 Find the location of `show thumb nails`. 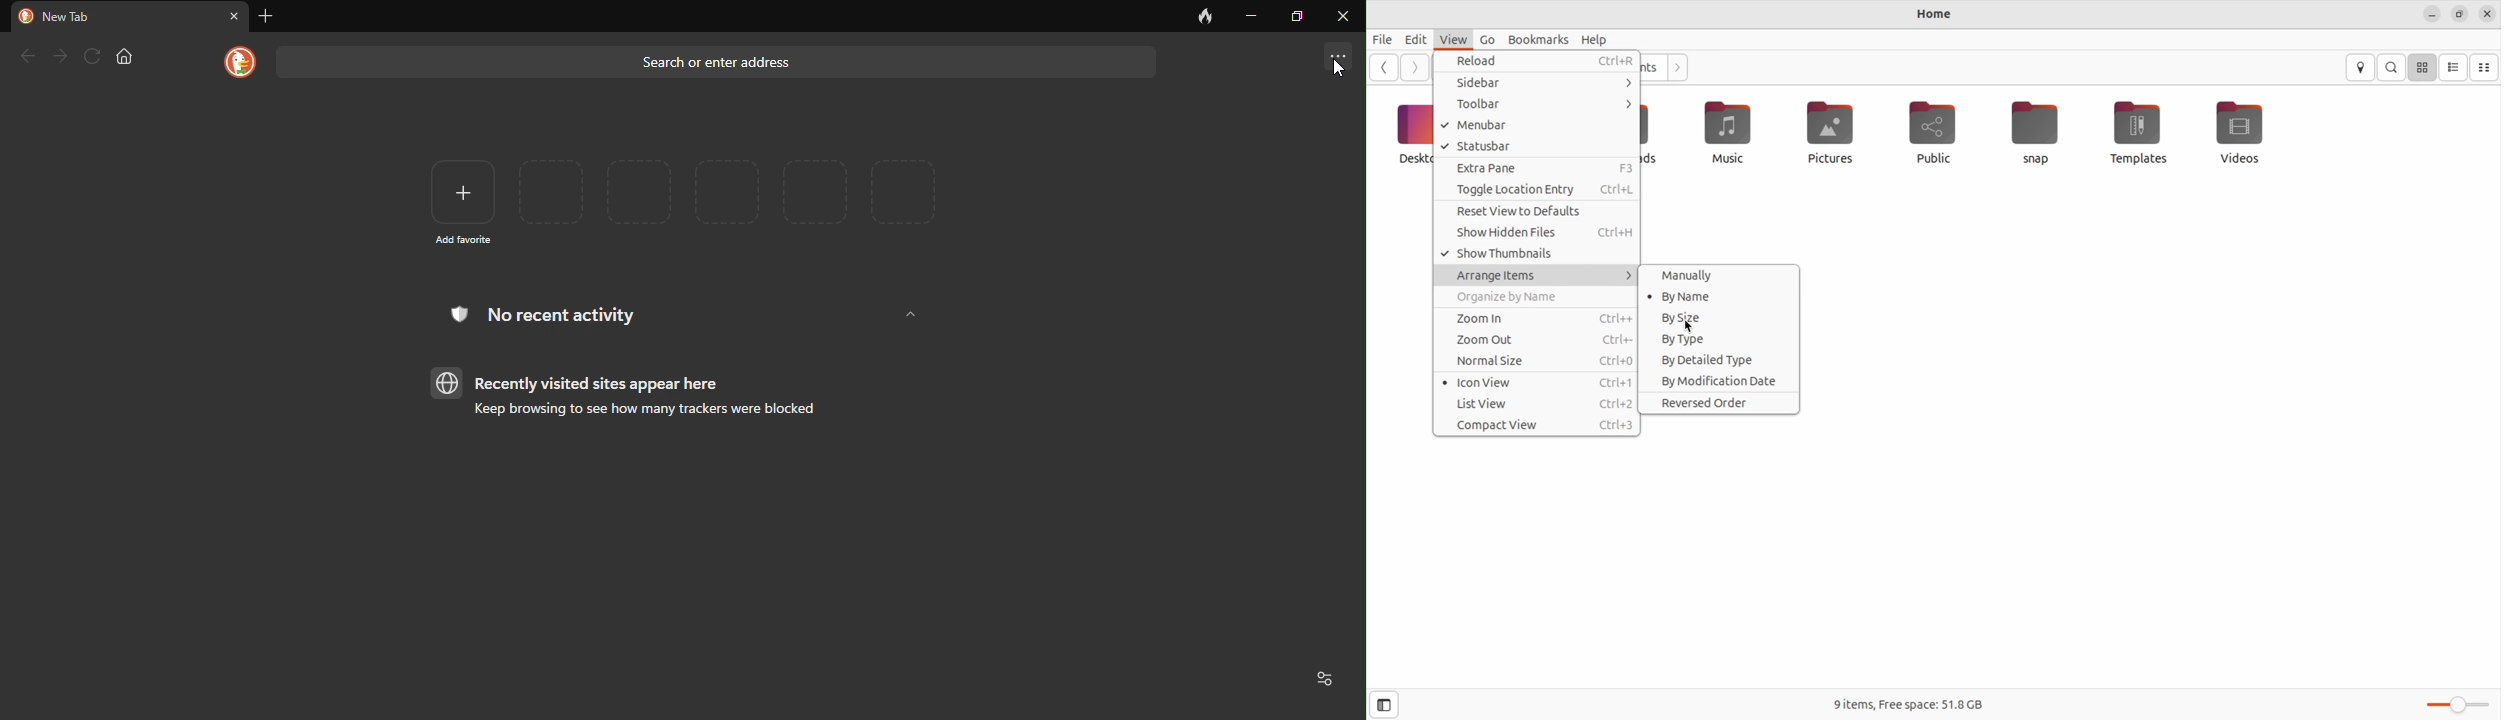

show thumb nails is located at coordinates (1538, 253).